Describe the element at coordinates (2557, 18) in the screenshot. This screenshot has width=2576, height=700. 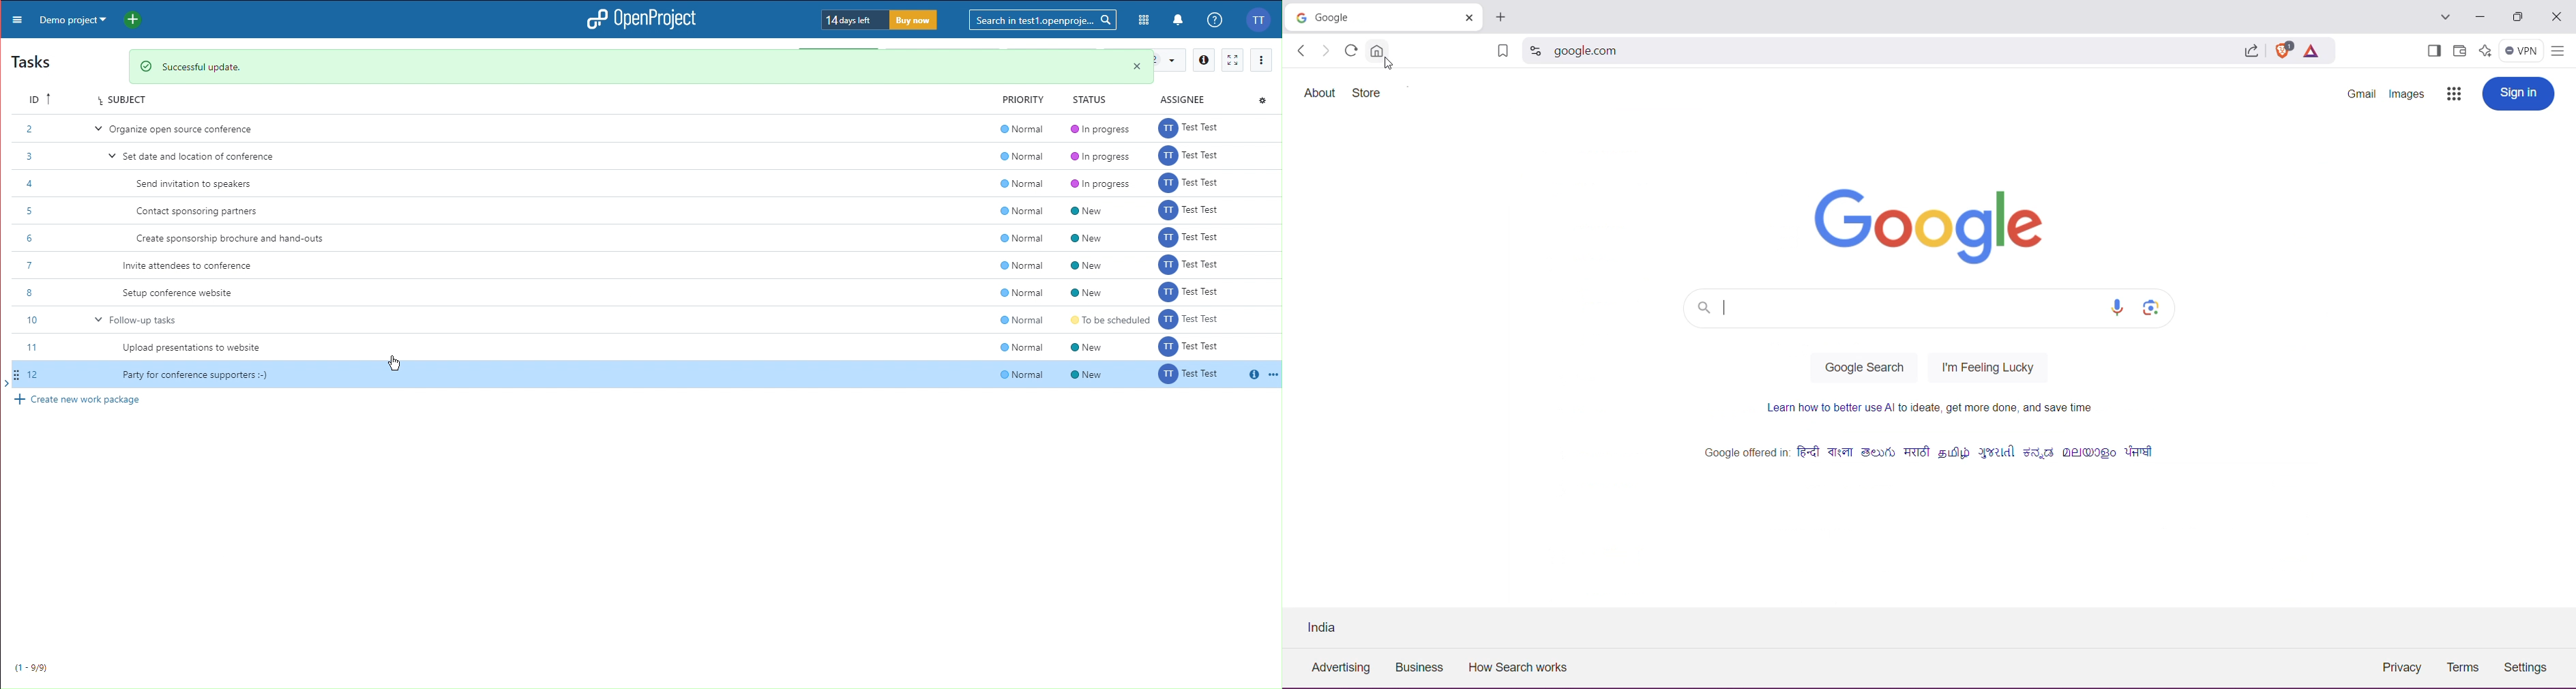
I see `Close` at that location.